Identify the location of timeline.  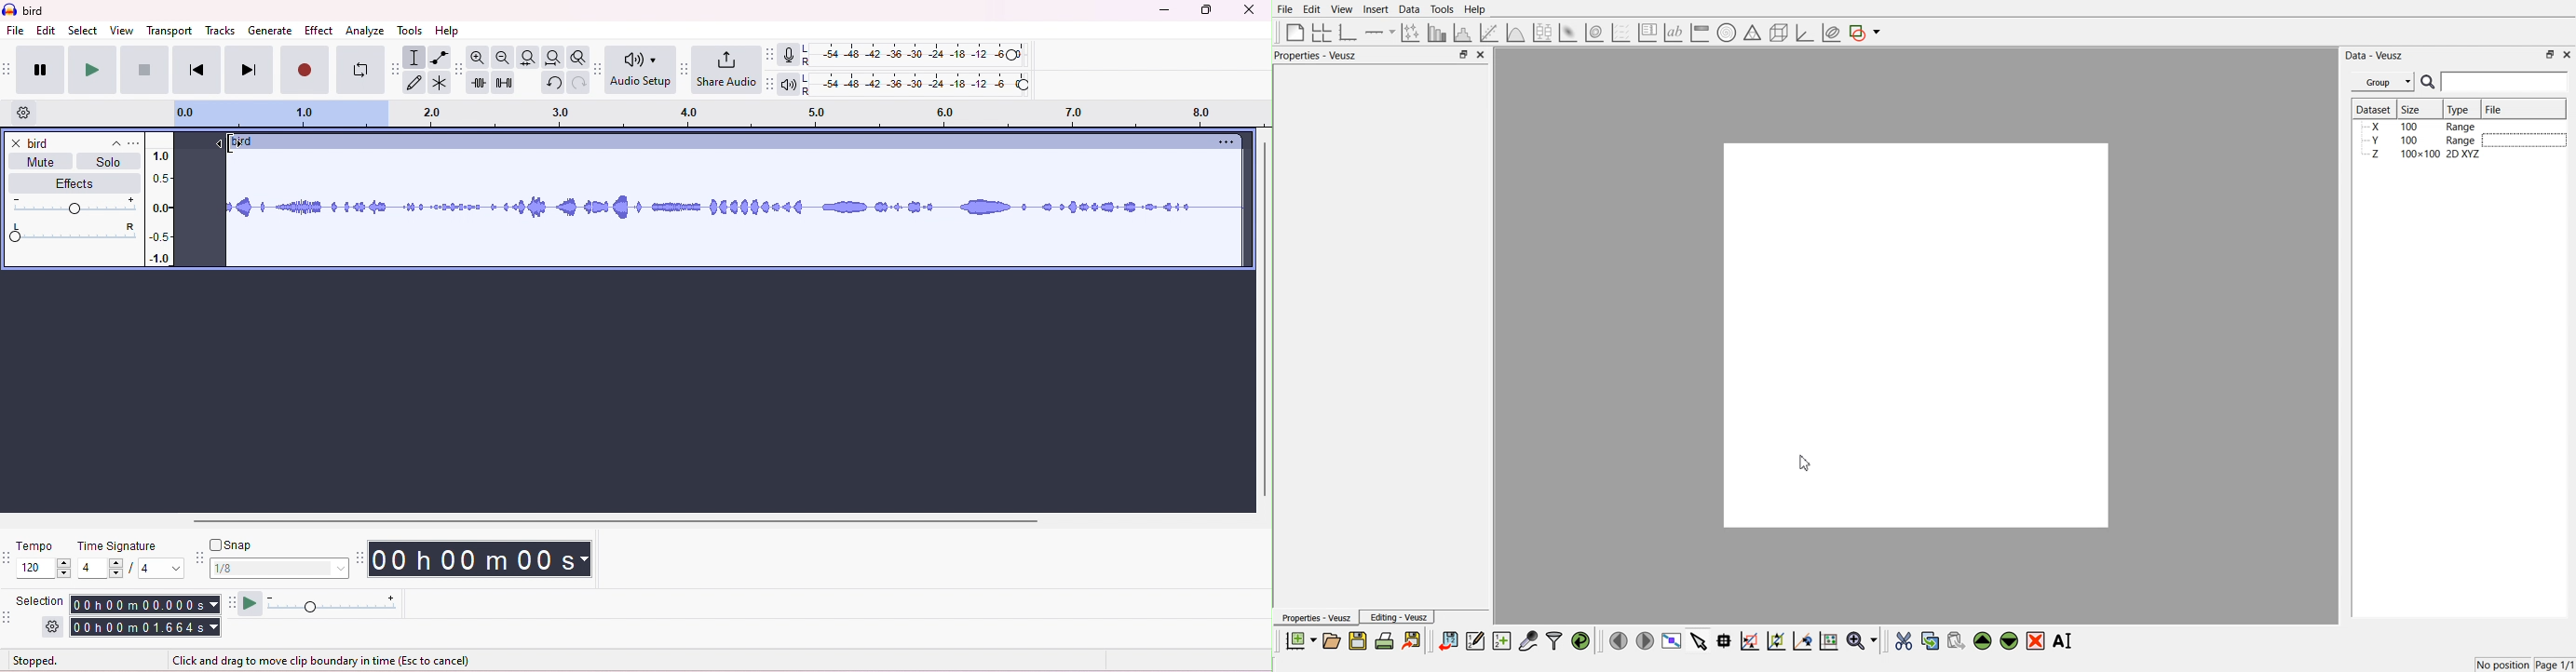
(716, 115).